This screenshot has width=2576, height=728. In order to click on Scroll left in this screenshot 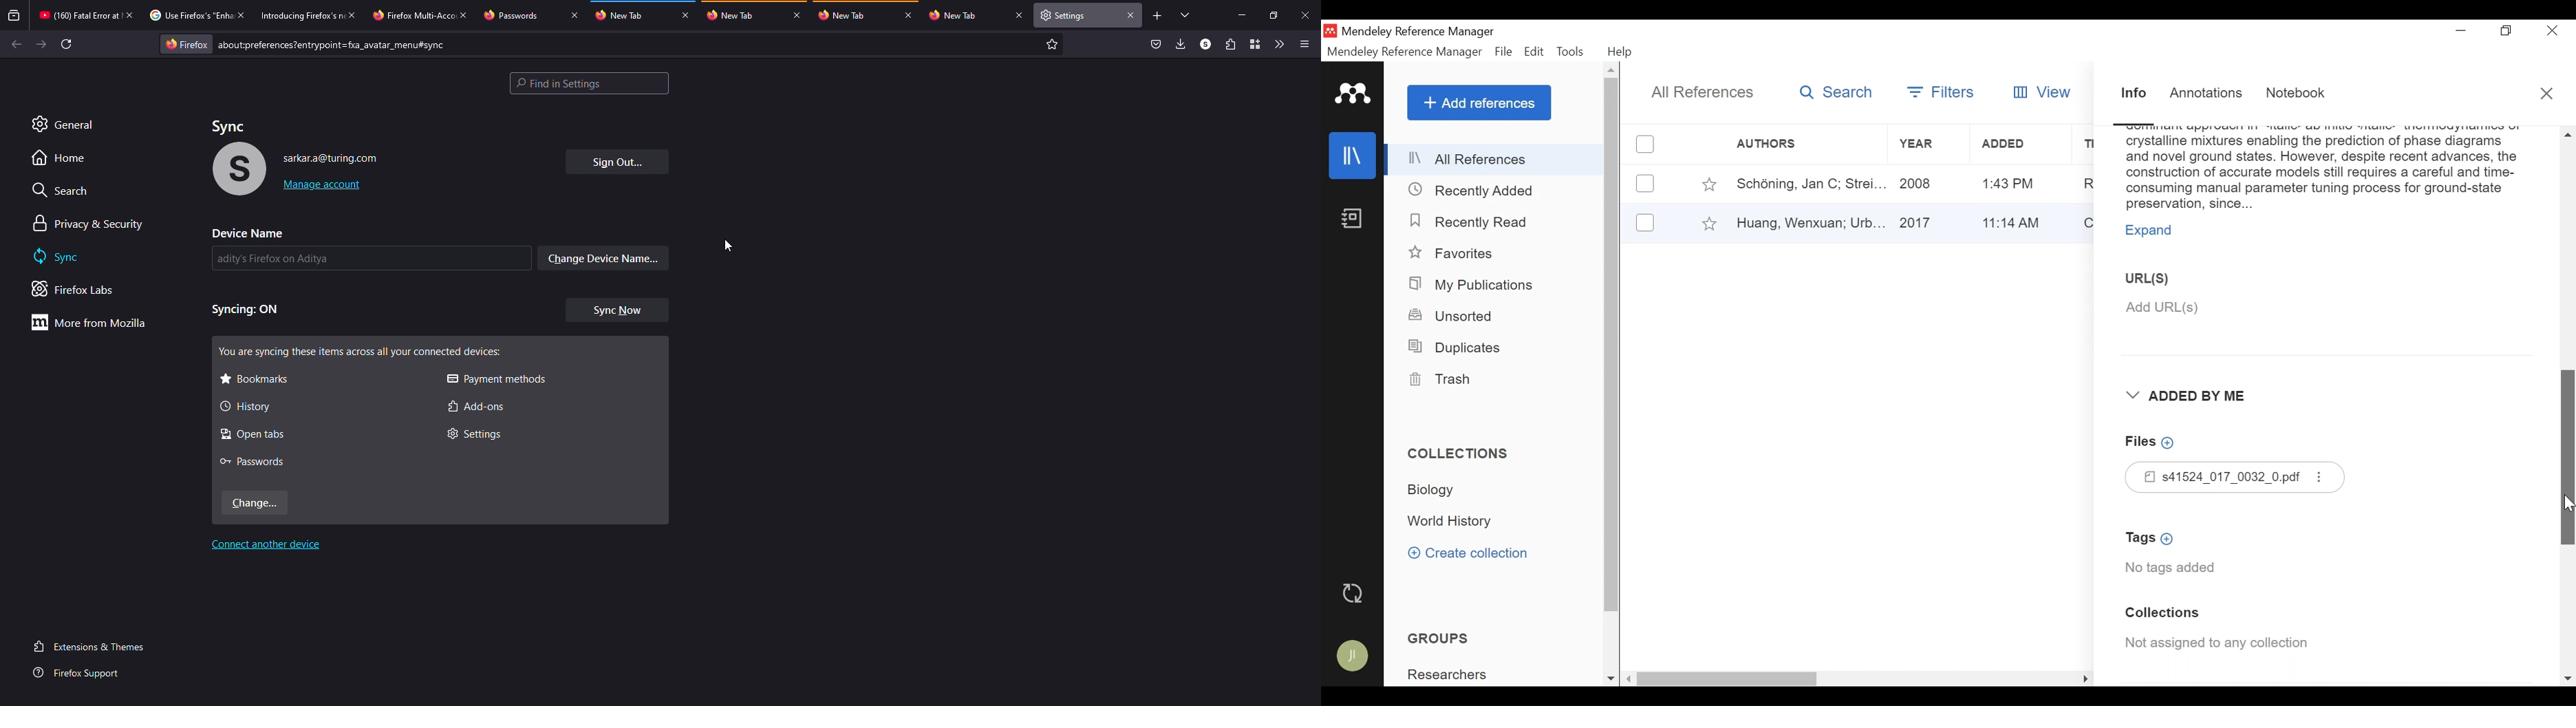, I will do `click(1630, 679)`.